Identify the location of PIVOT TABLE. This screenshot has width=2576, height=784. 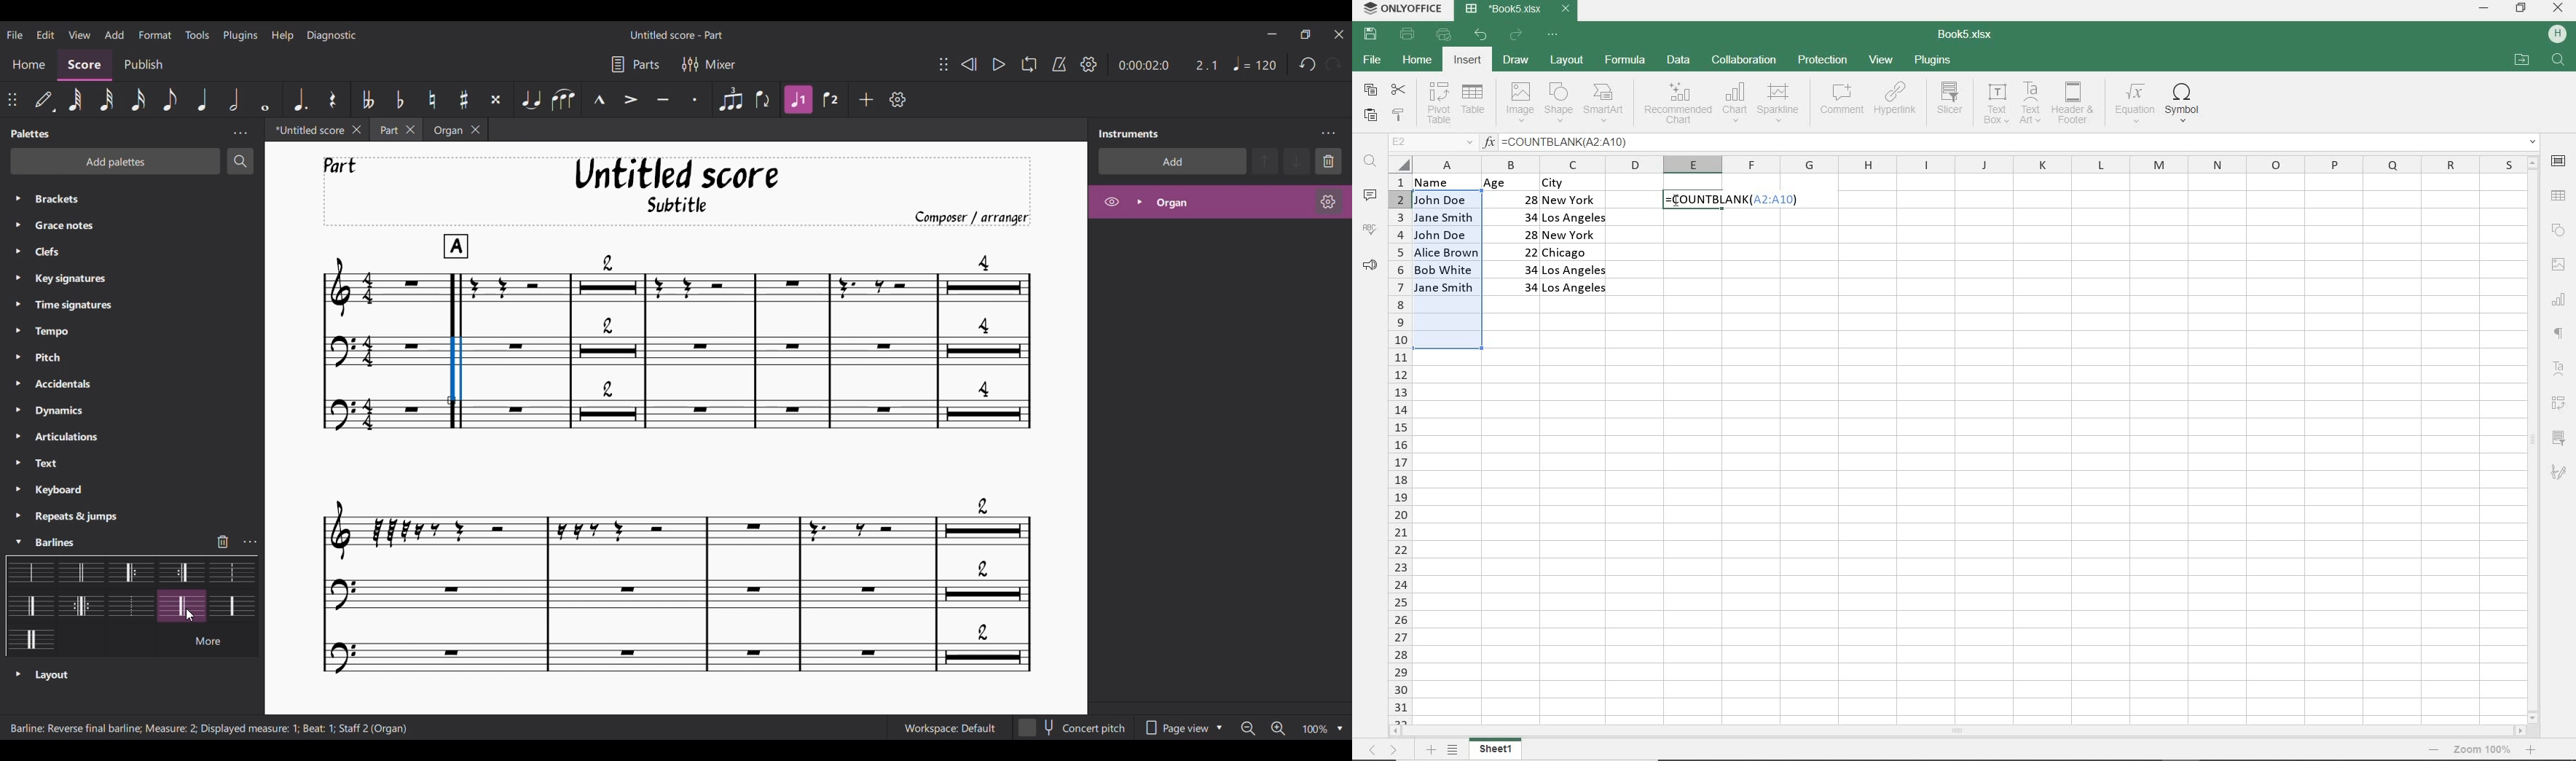
(1439, 104).